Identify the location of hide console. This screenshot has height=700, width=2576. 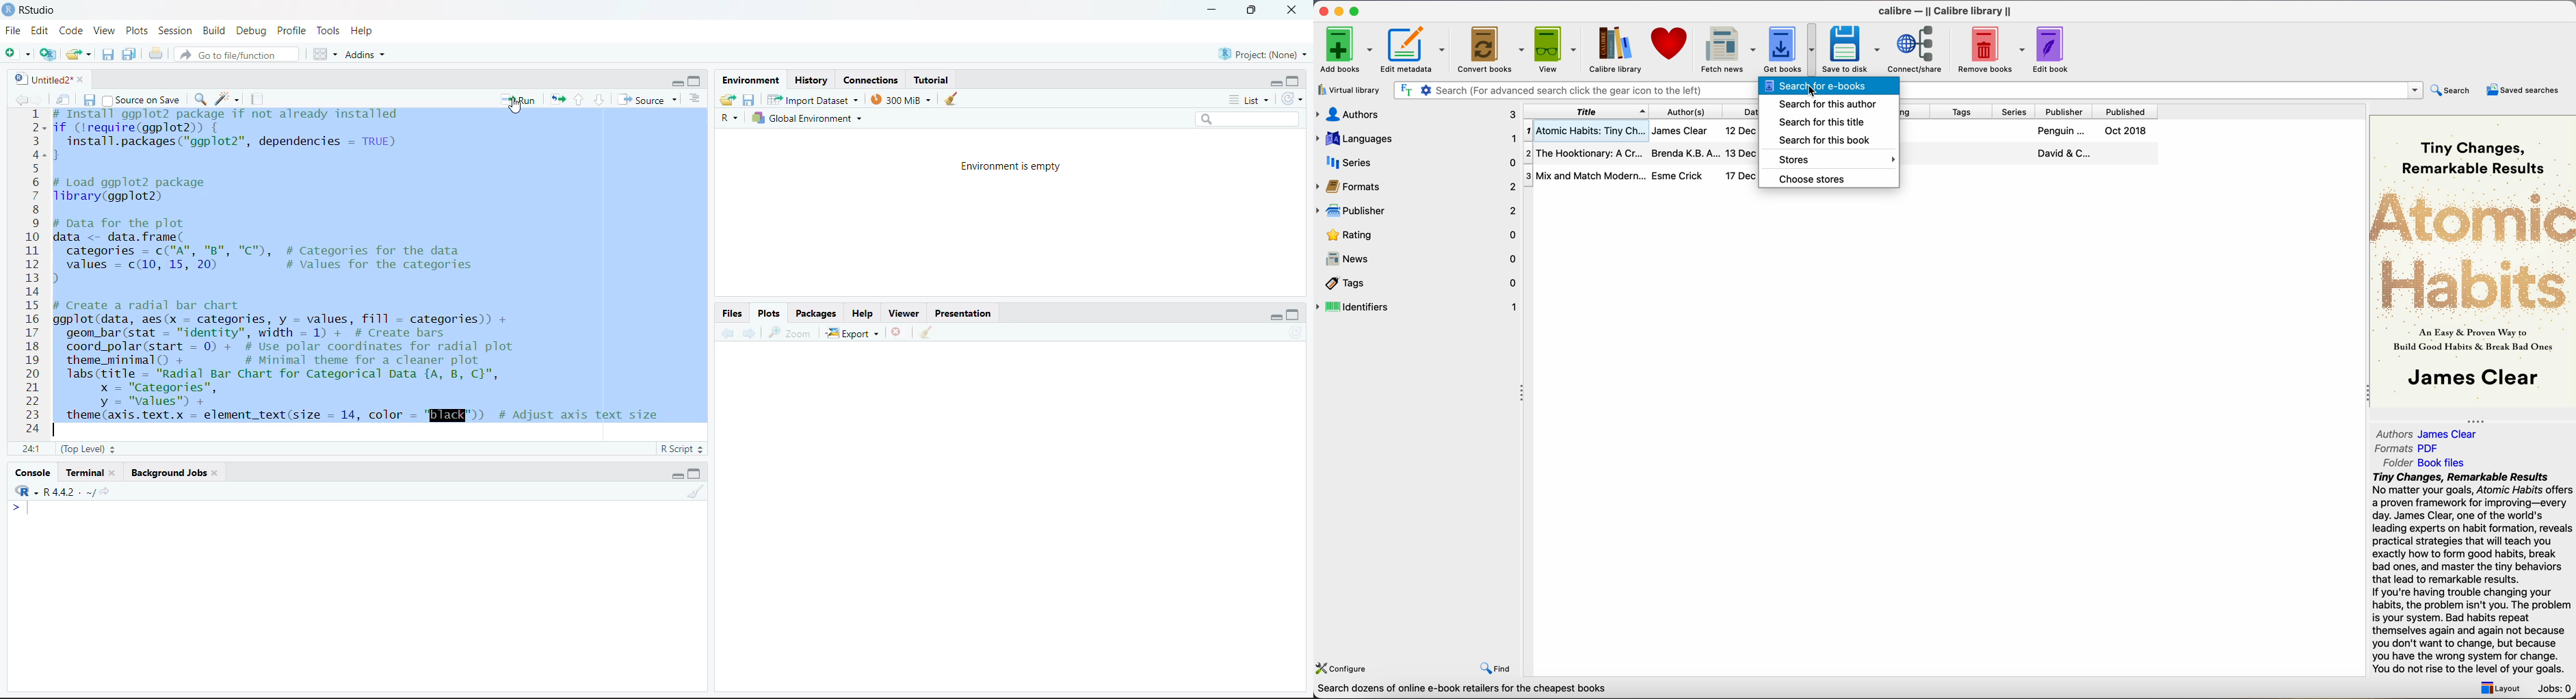
(1295, 81).